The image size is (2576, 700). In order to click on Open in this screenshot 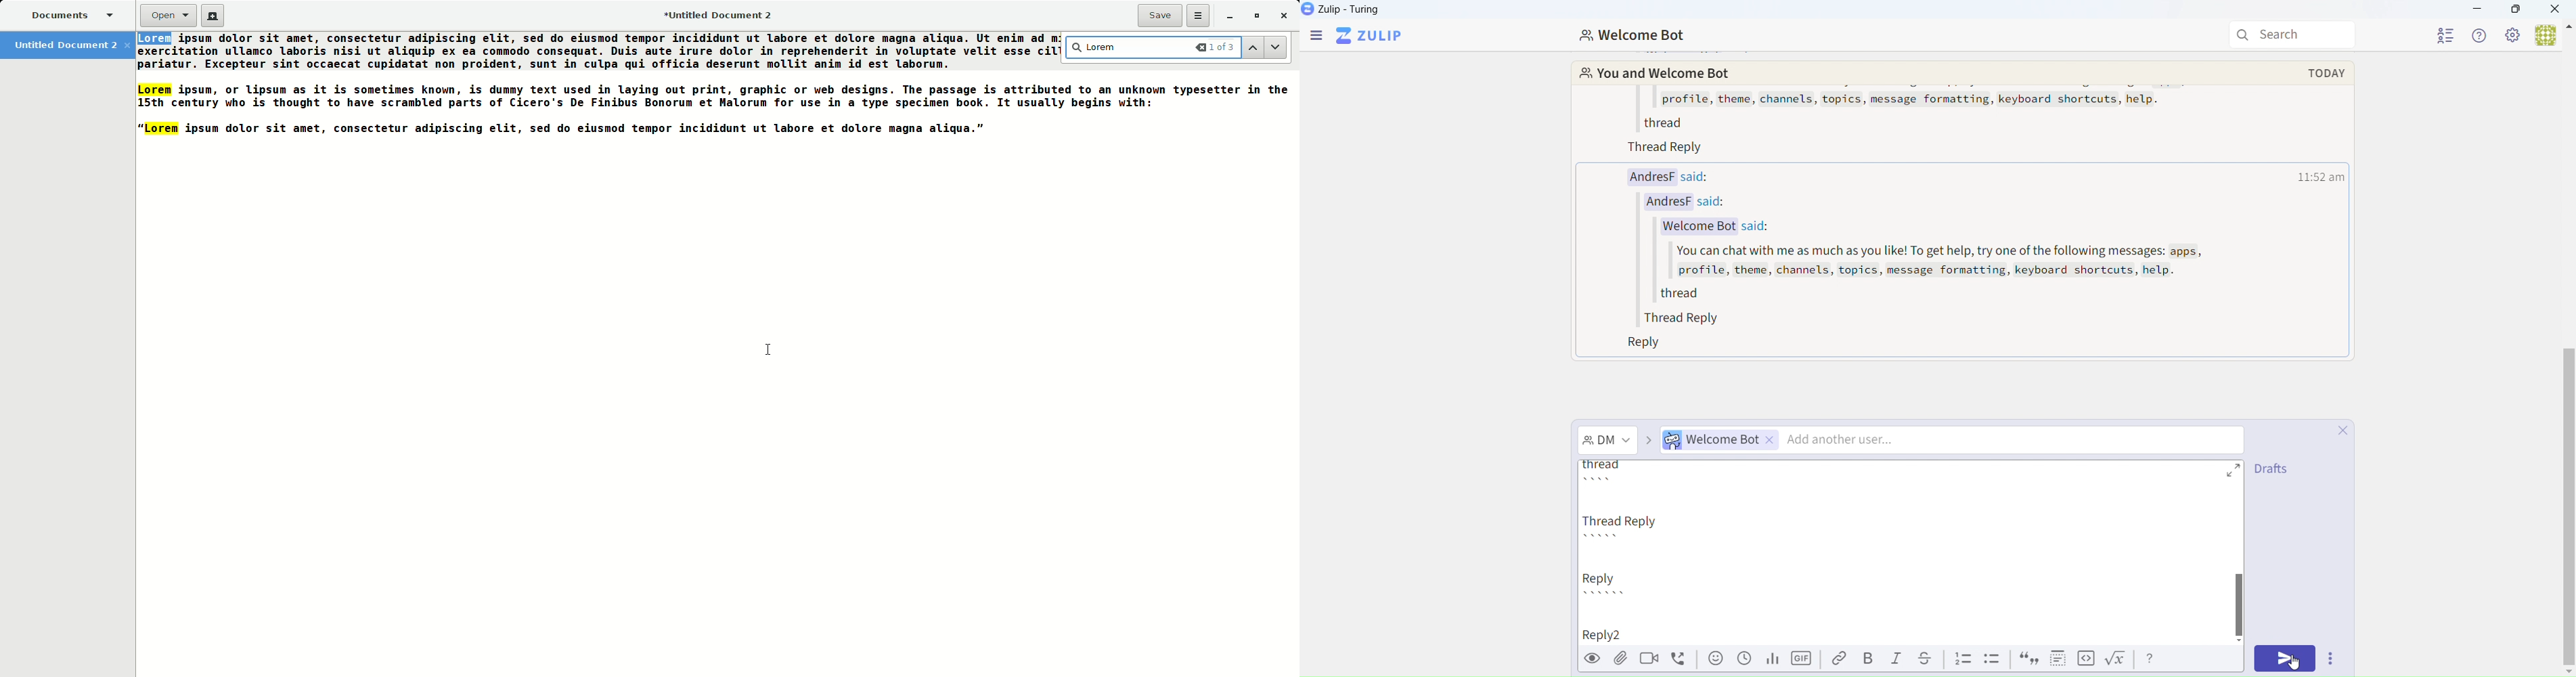, I will do `click(162, 16)`.